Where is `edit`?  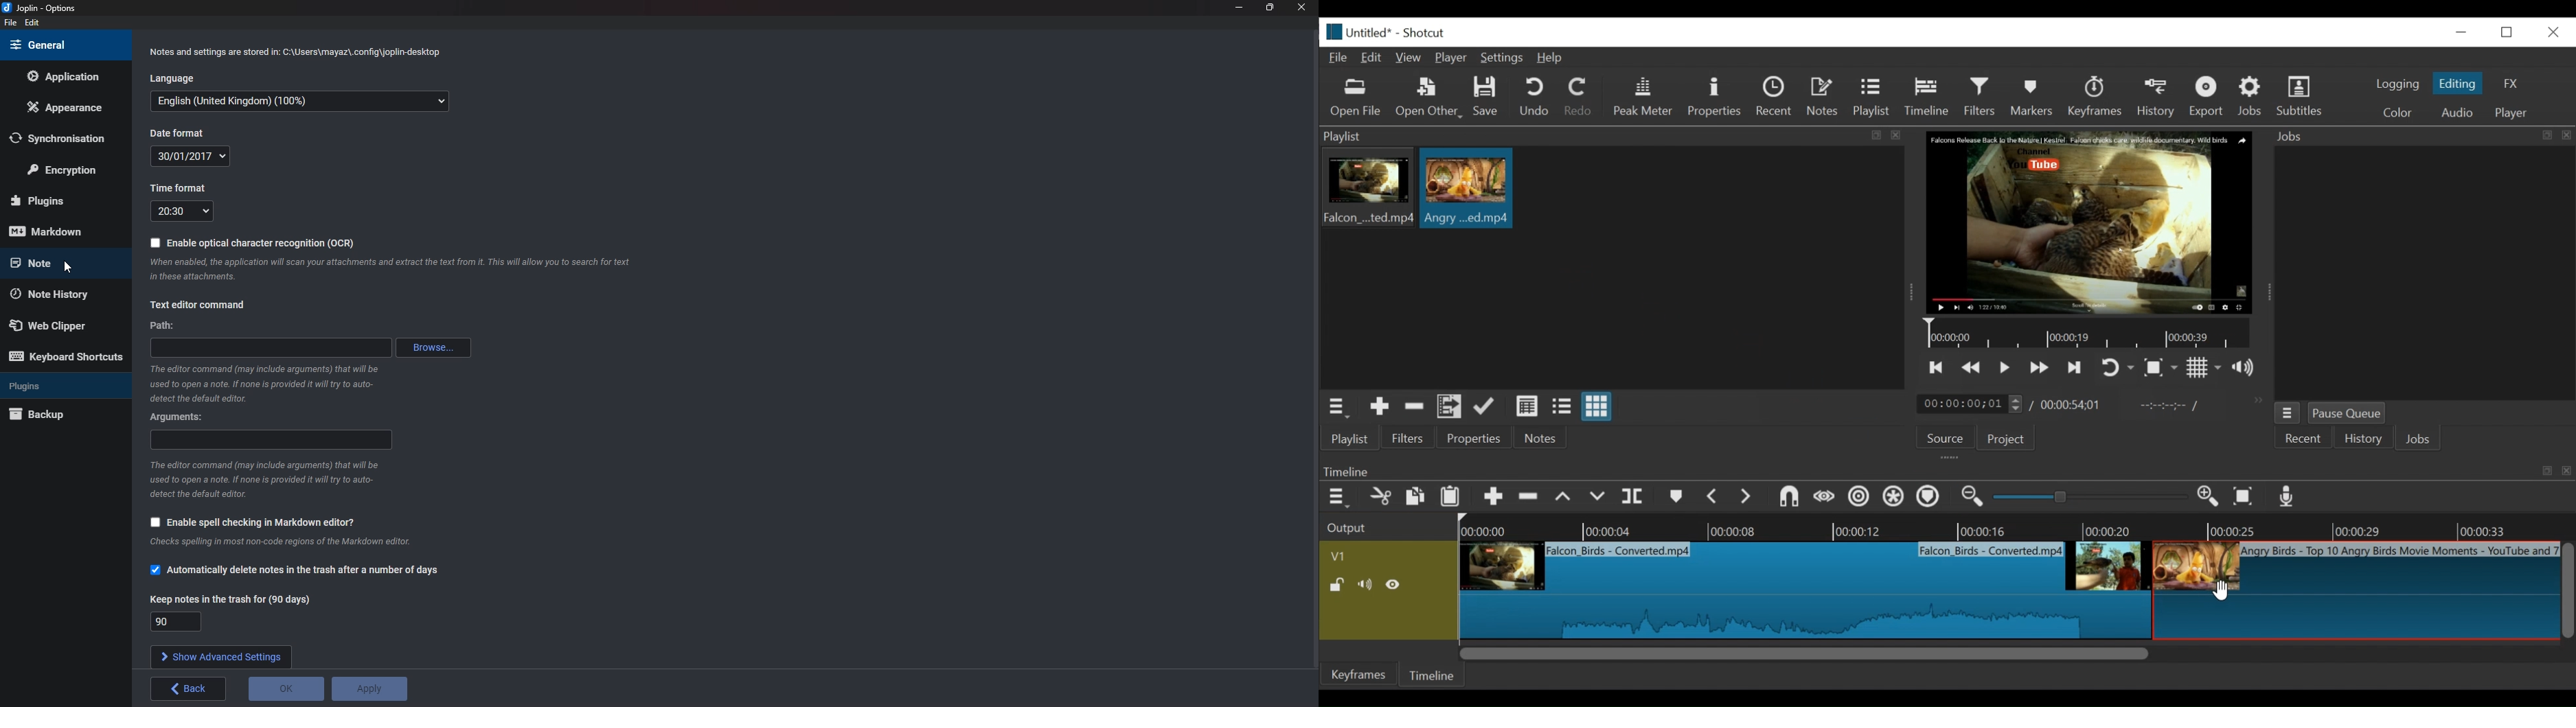 edit is located at coordinates (31, 22).